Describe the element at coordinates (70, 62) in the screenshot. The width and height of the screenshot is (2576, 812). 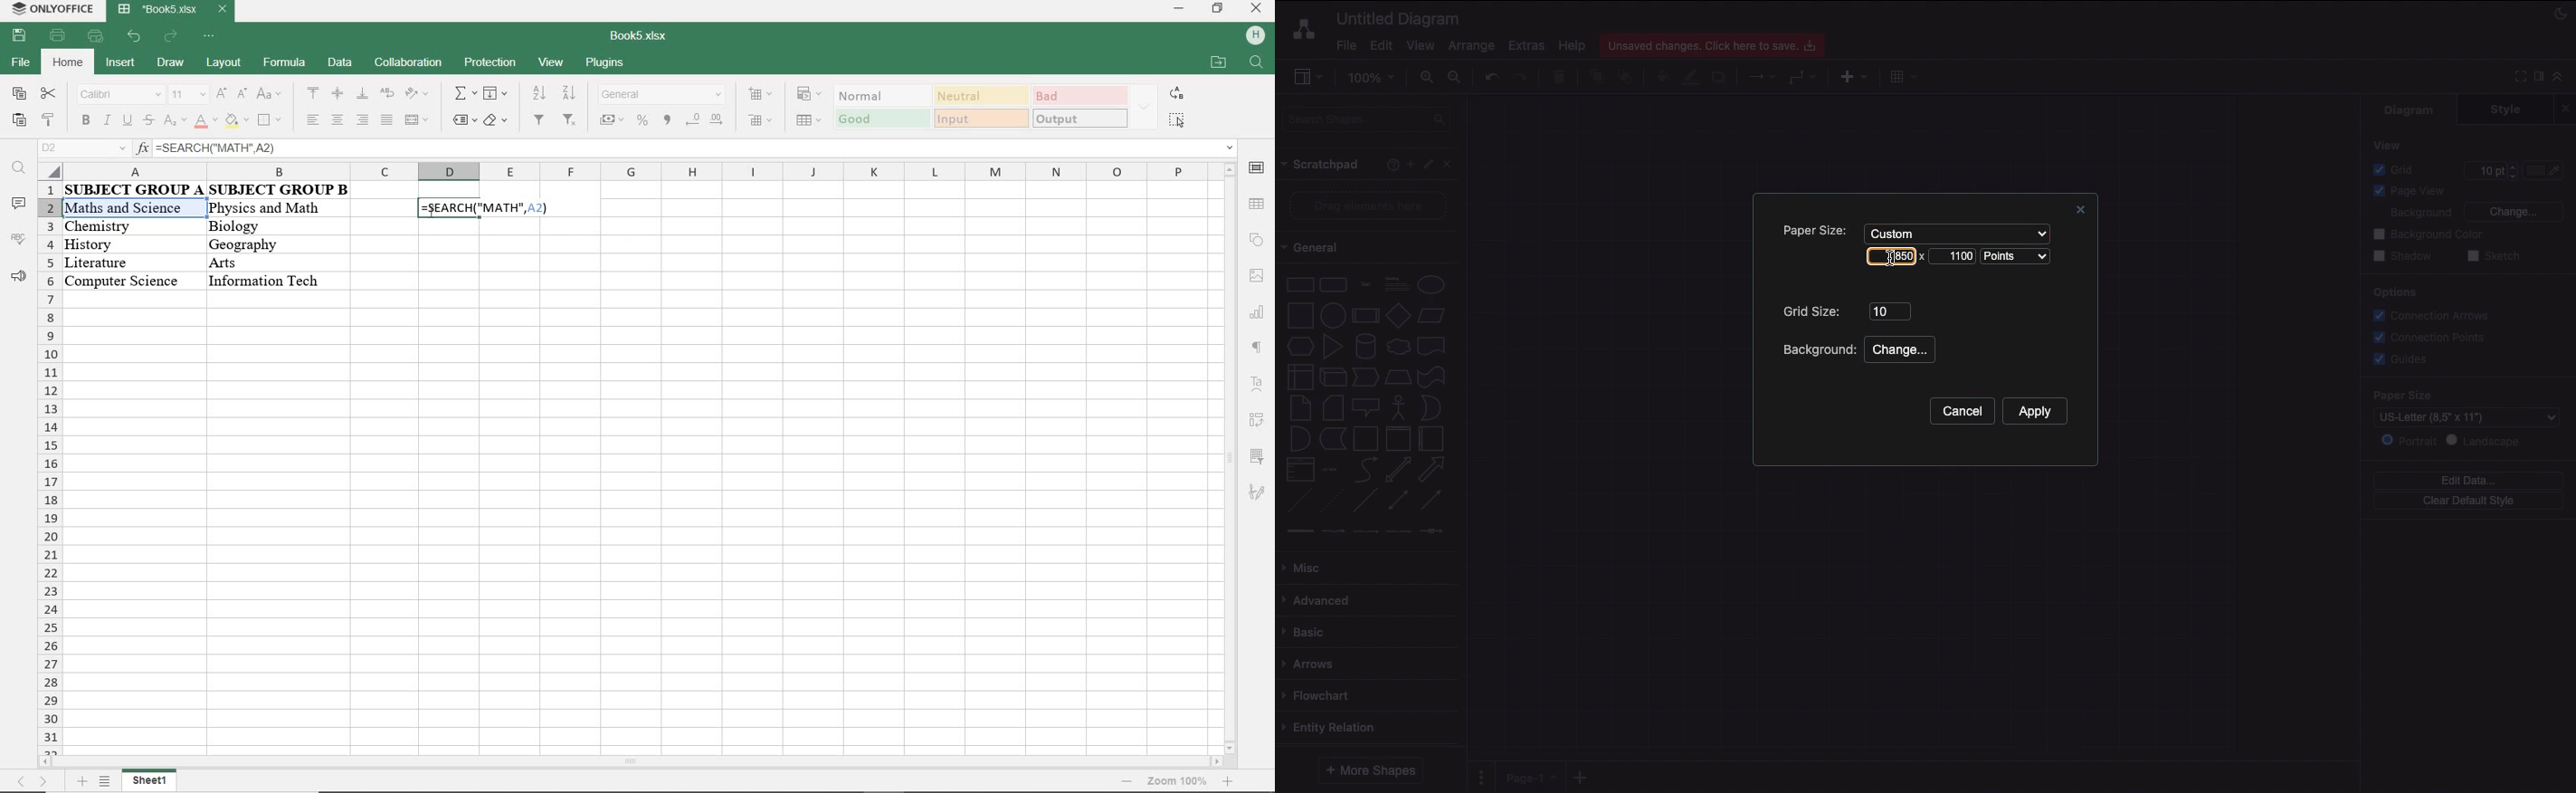
I see `home` at that location.